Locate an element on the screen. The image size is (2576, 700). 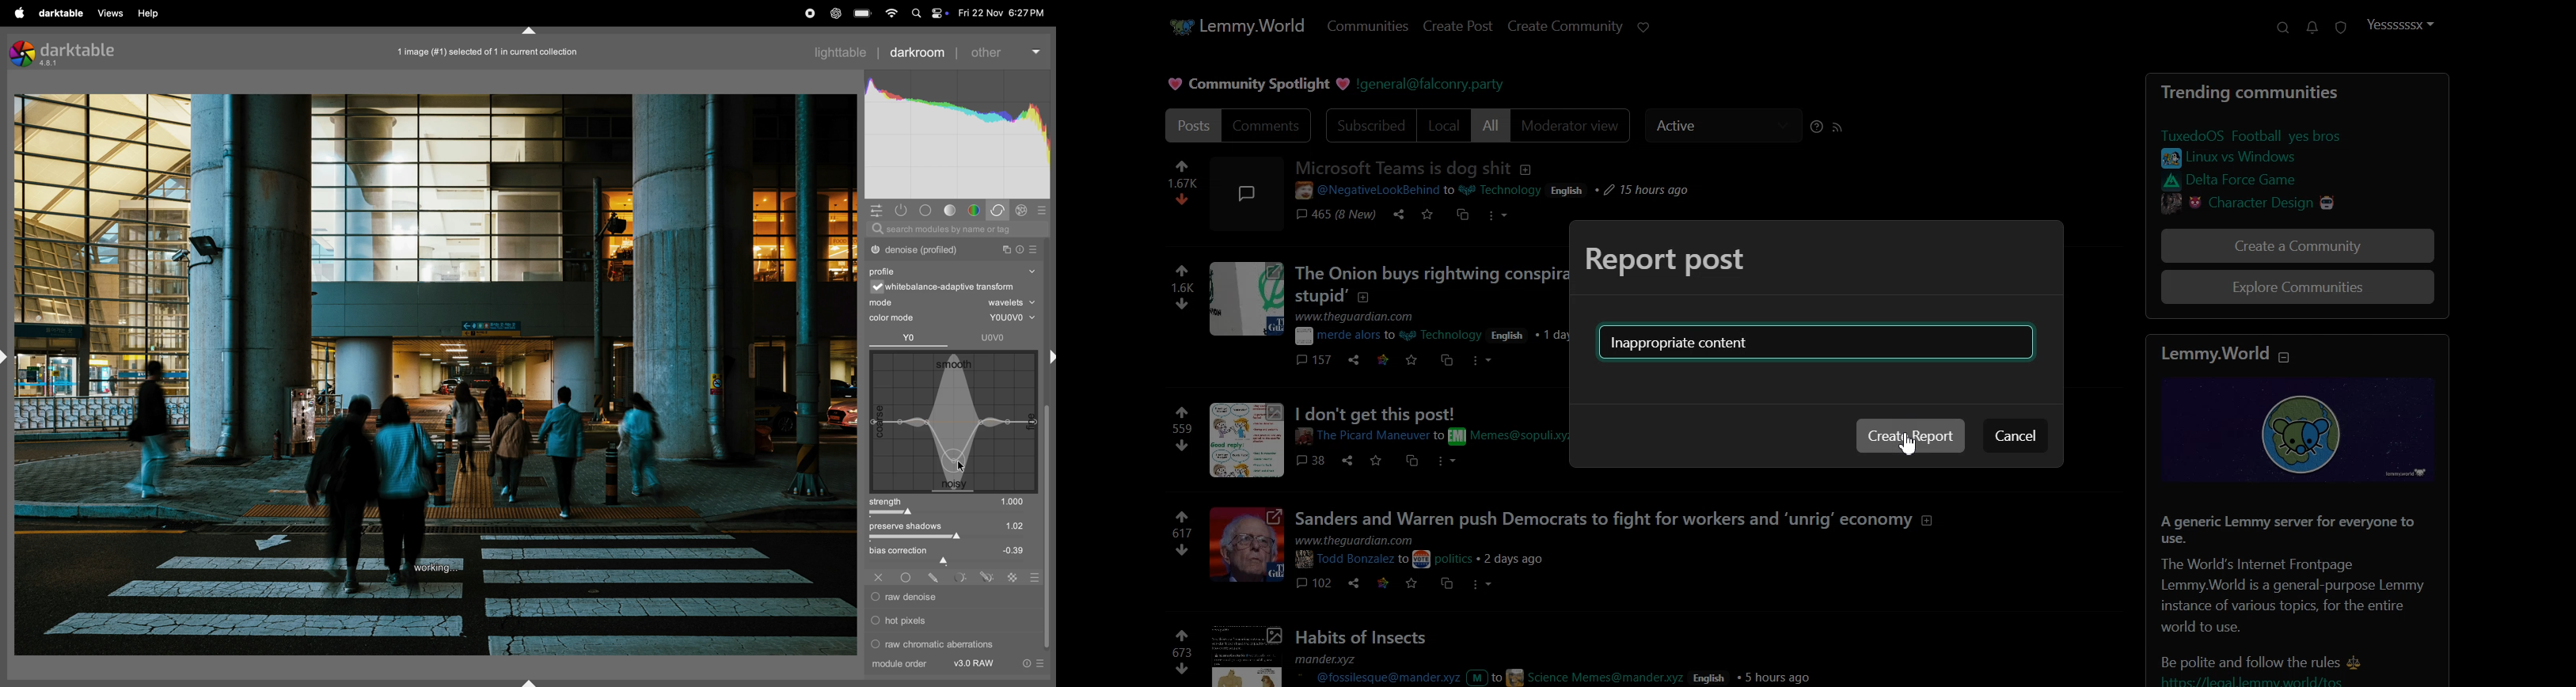
Sorting Help  is located at coordinates (1816, 126).